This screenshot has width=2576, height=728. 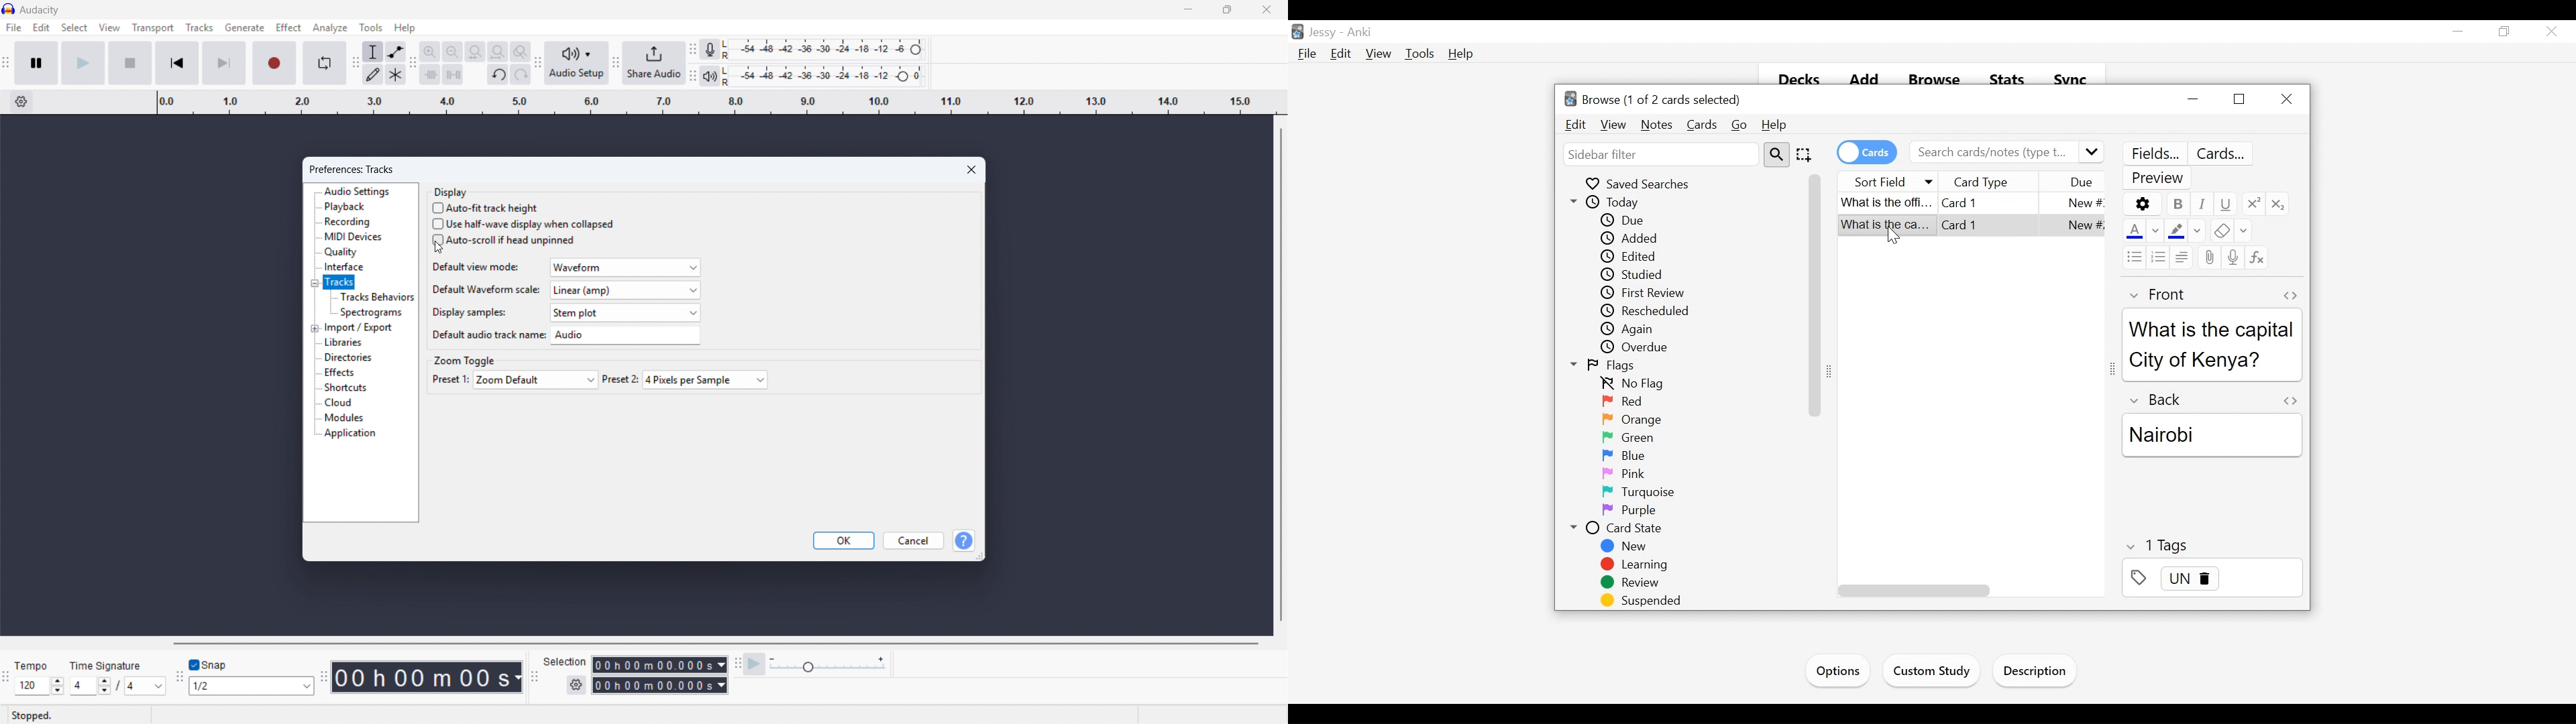 What do you see at coordinates (2212, 582) in the screenshot?
I see `Tags Field ` at bounding box center [2212, 582].